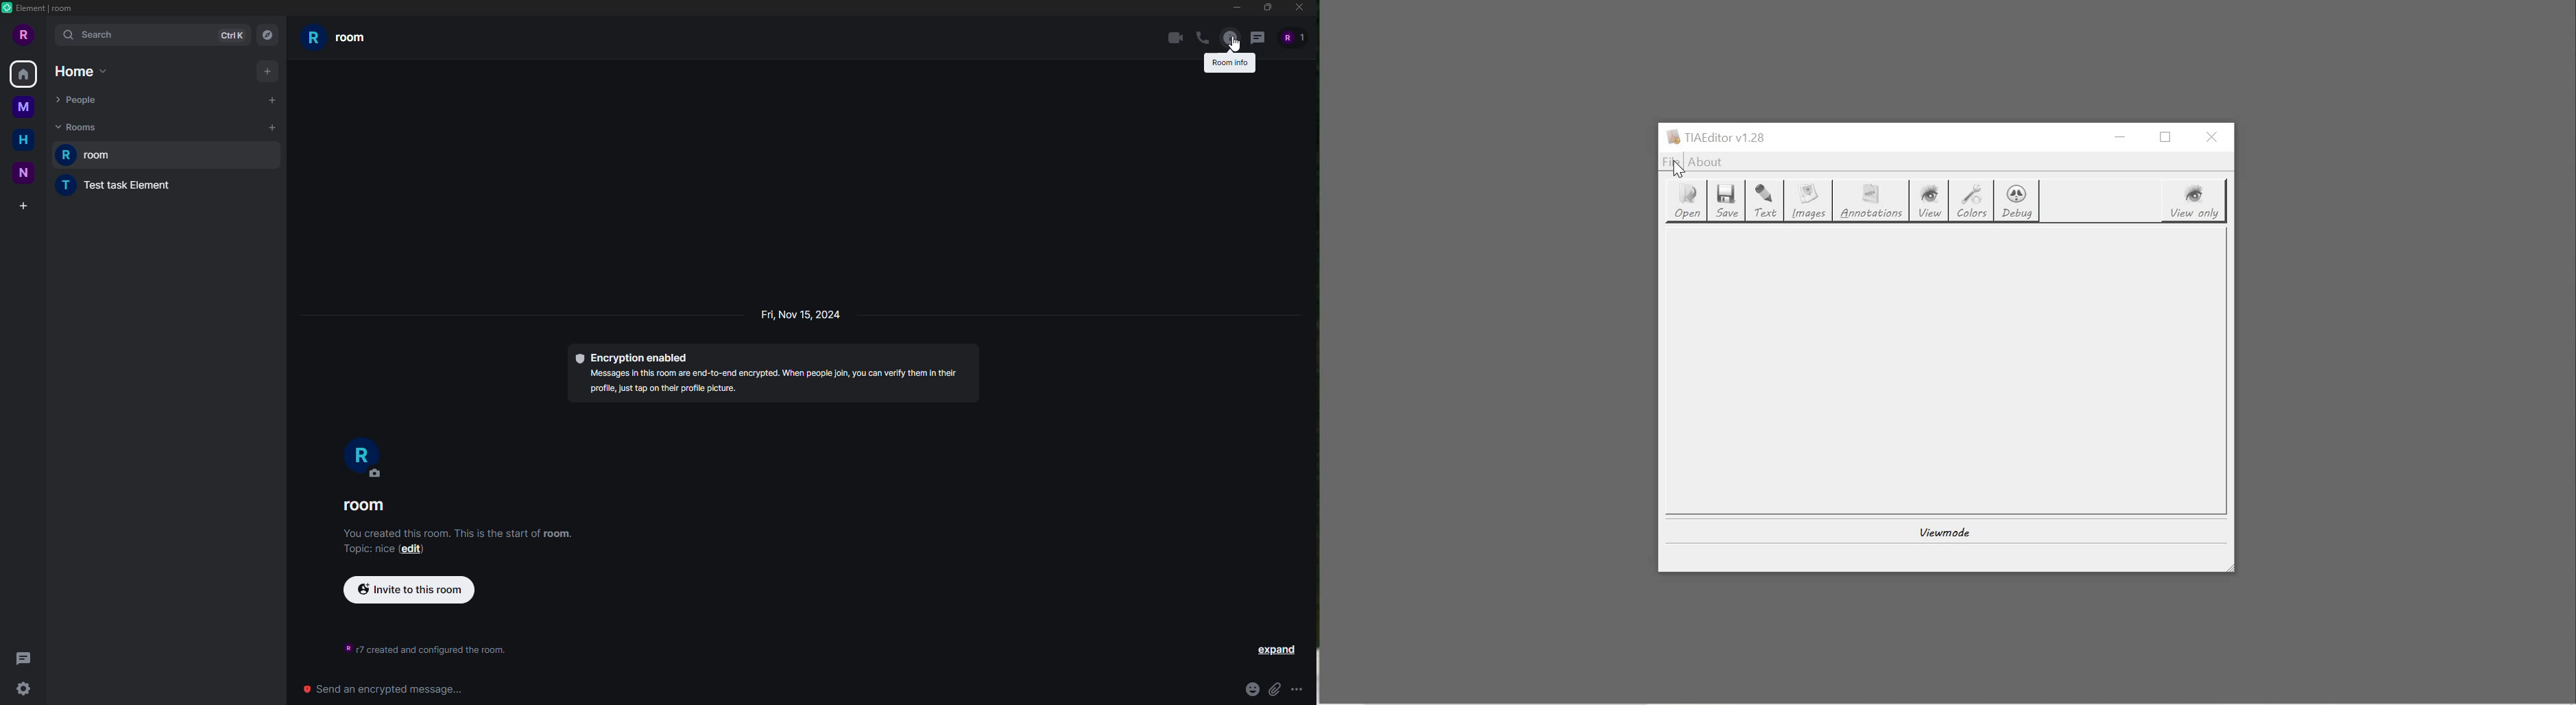  What do you see at coordinates (27, 658) in the screenshot?
I see `threads` at bounding box center [27, 658].